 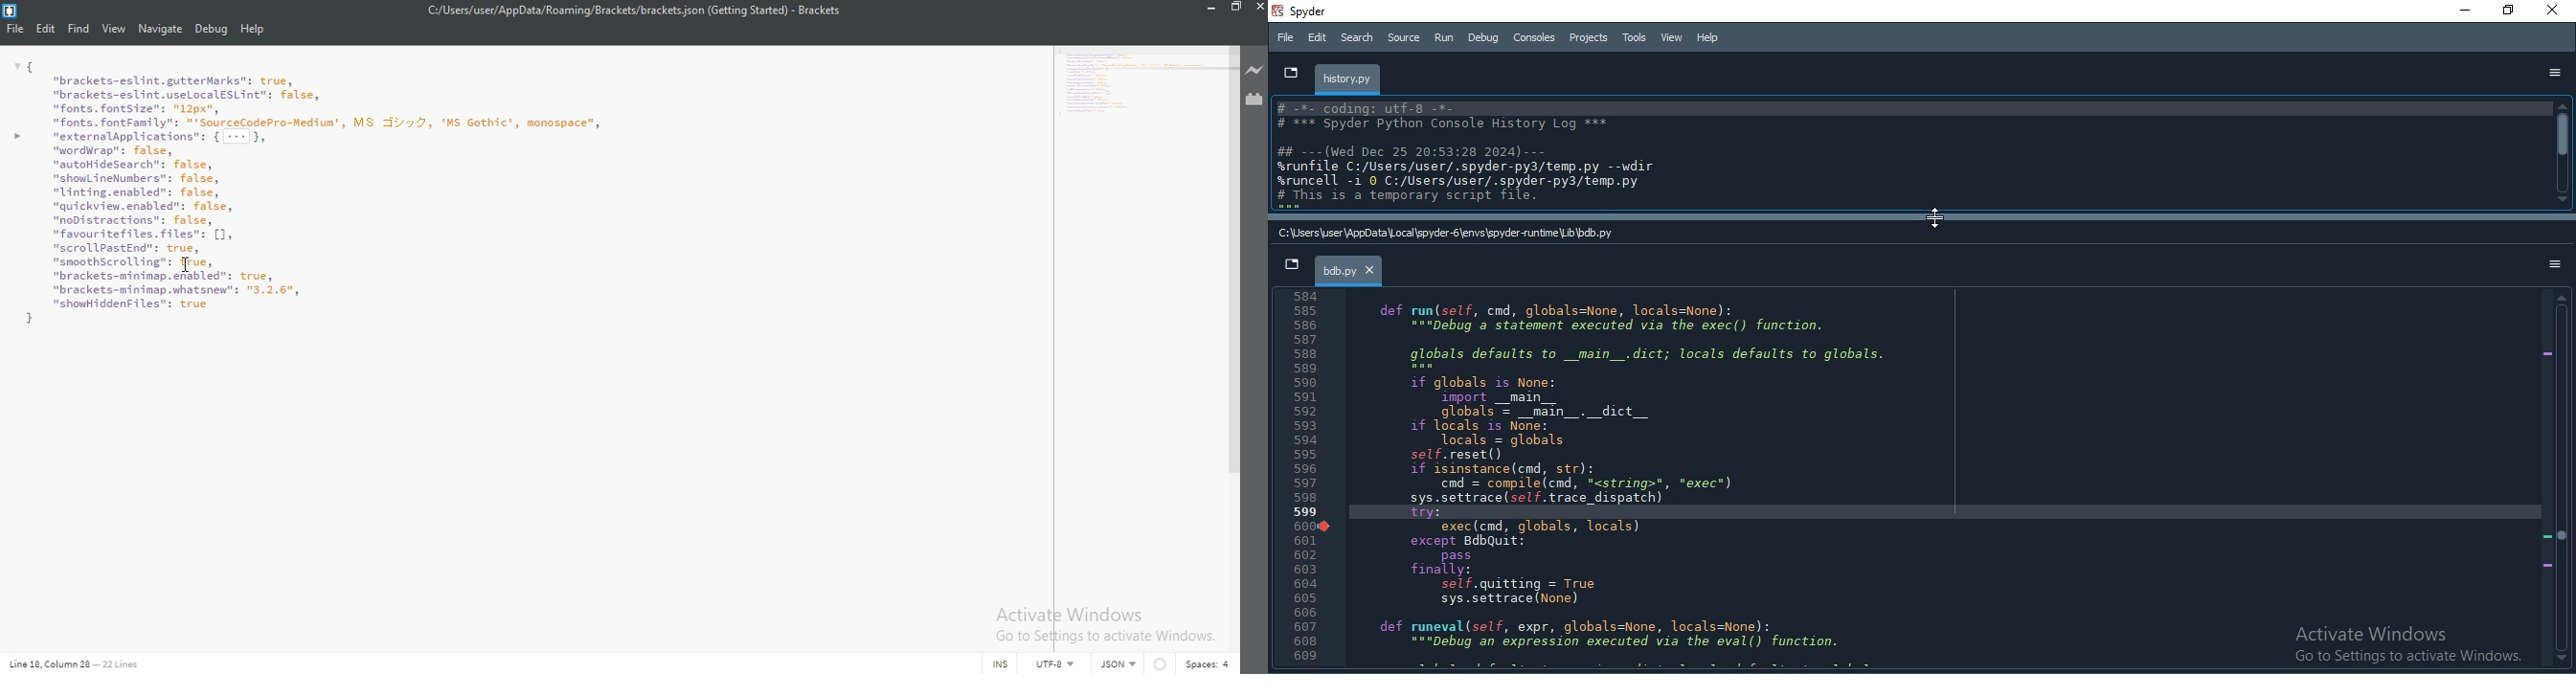 What do you see at coordinates (1706, 36) in the screenshot?
I see `Help` at bounding box center [1706, 36].